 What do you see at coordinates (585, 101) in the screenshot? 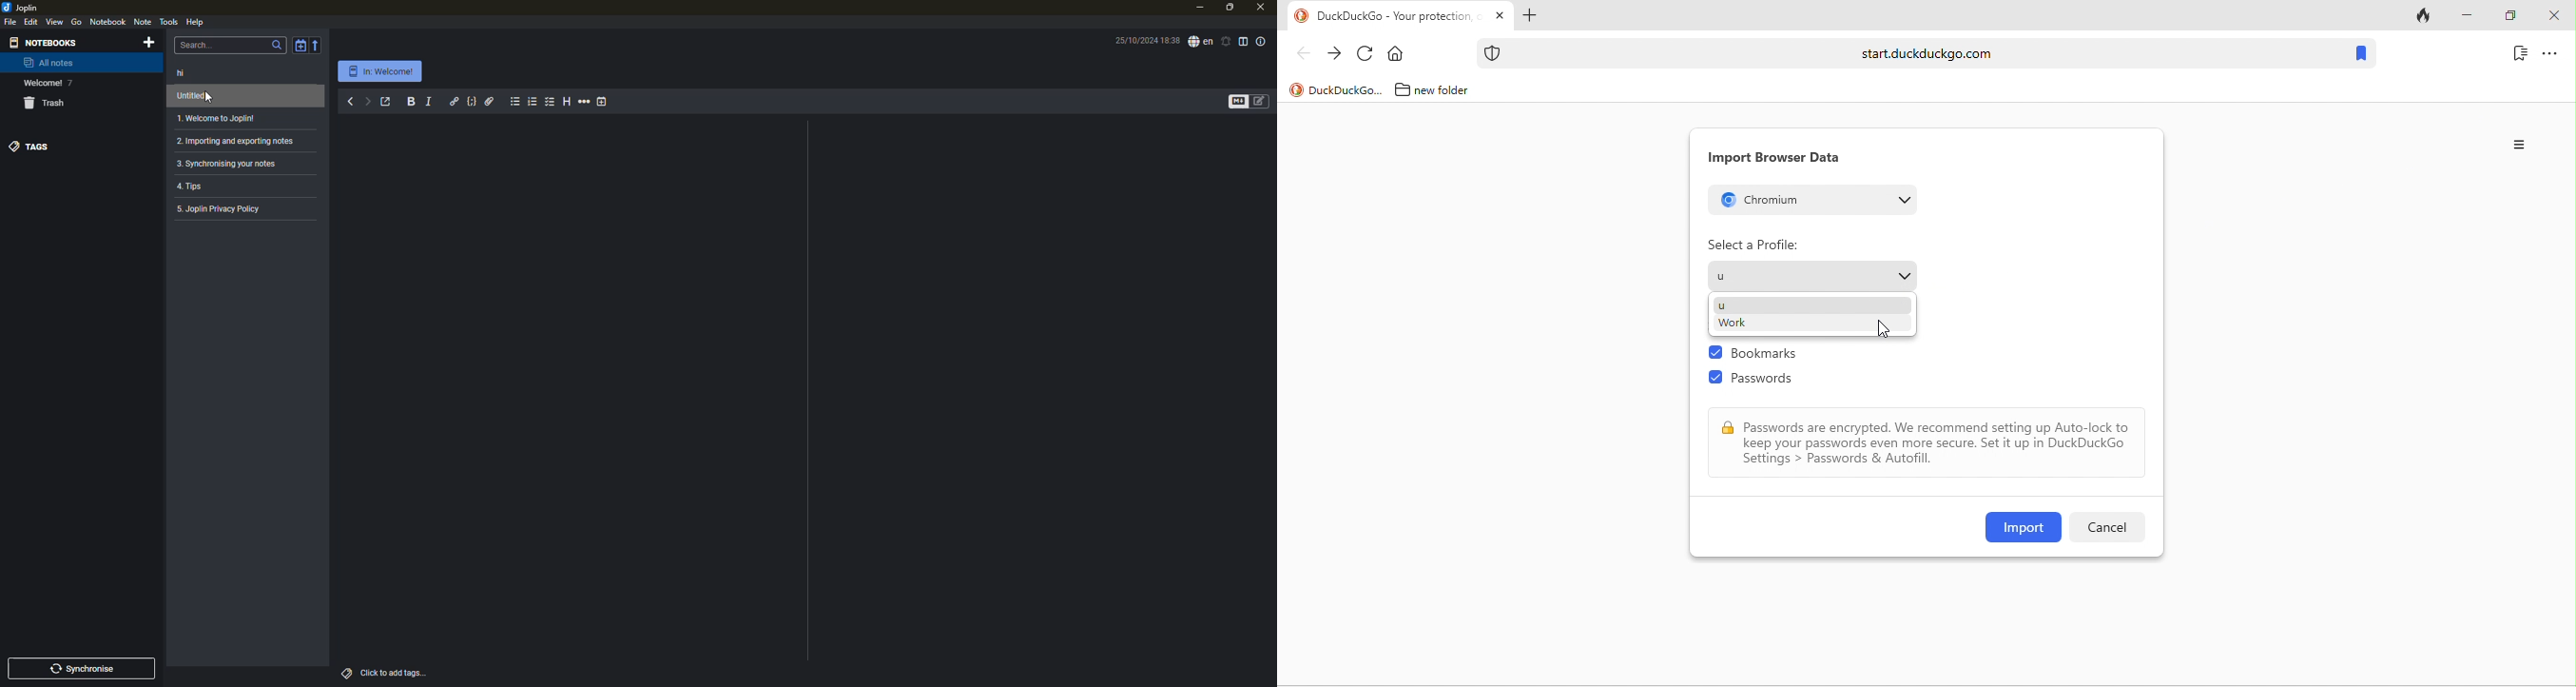
I see `horizontal rule` at bounding box center [585, 101].